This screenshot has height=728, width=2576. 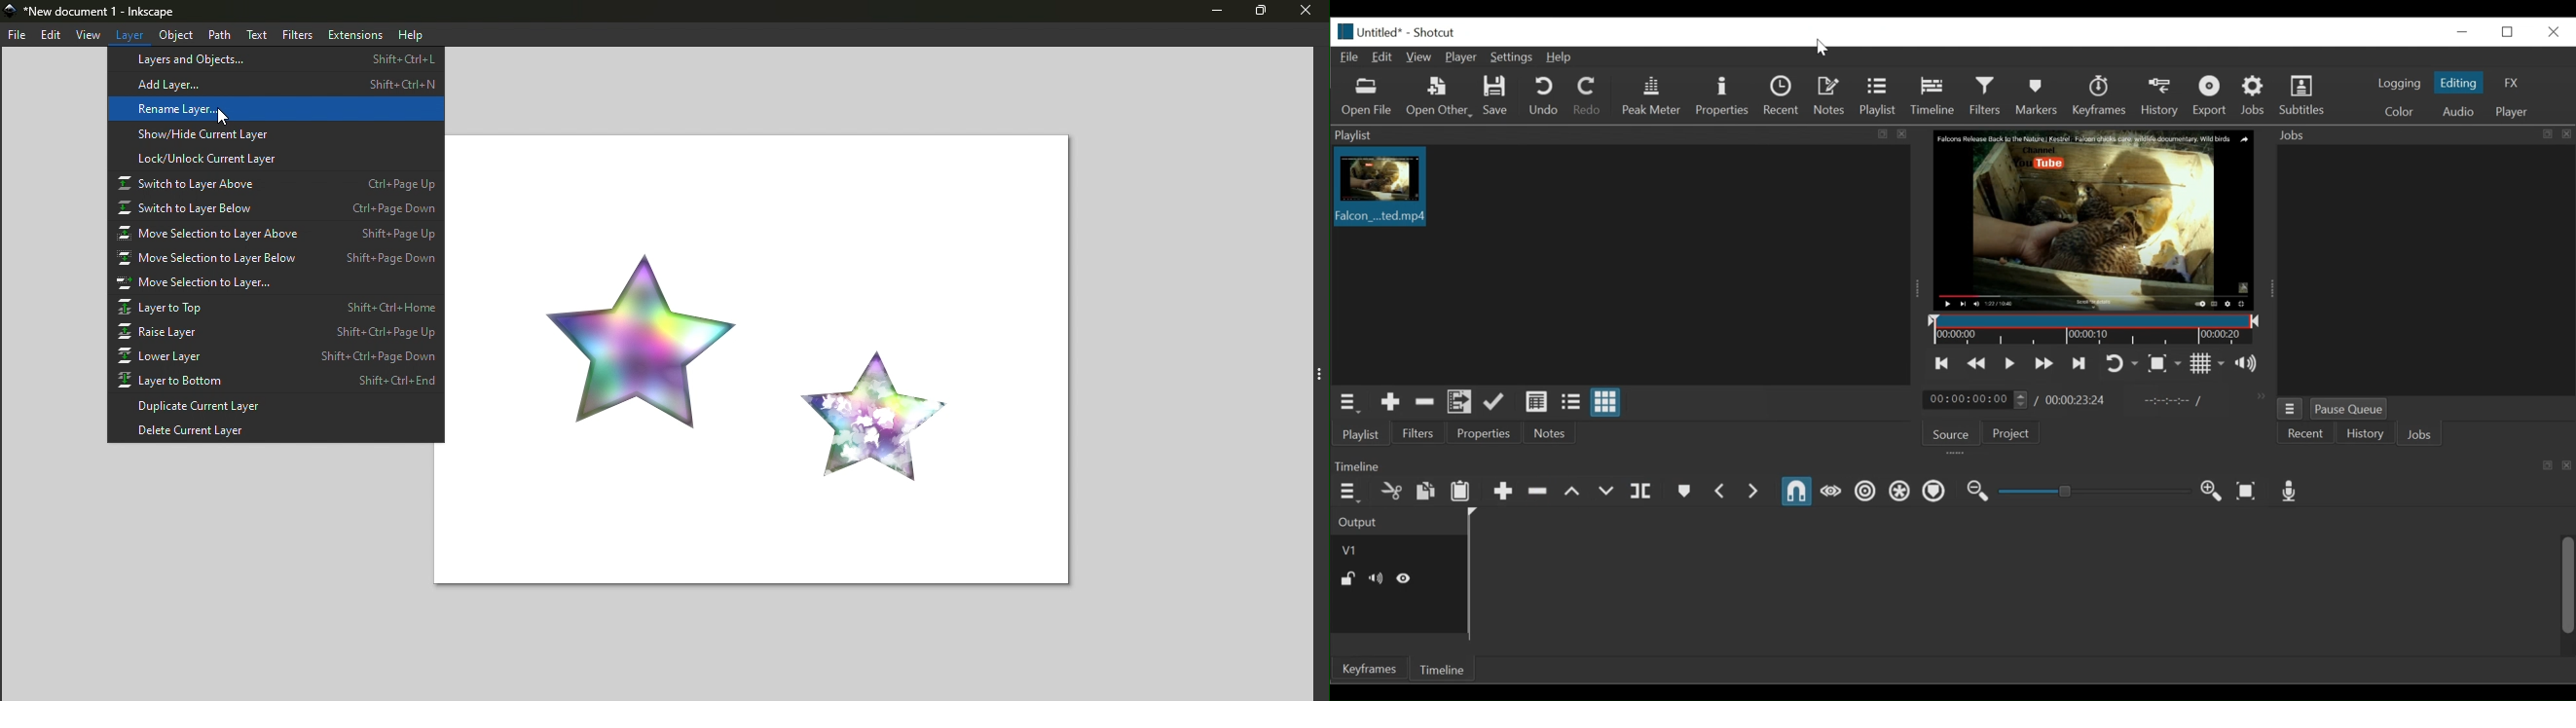 What do you see at coordinates (2250, 490) in the screenshot?
I see `Zoom timeline to fit` at bounding box center [2250, 490].